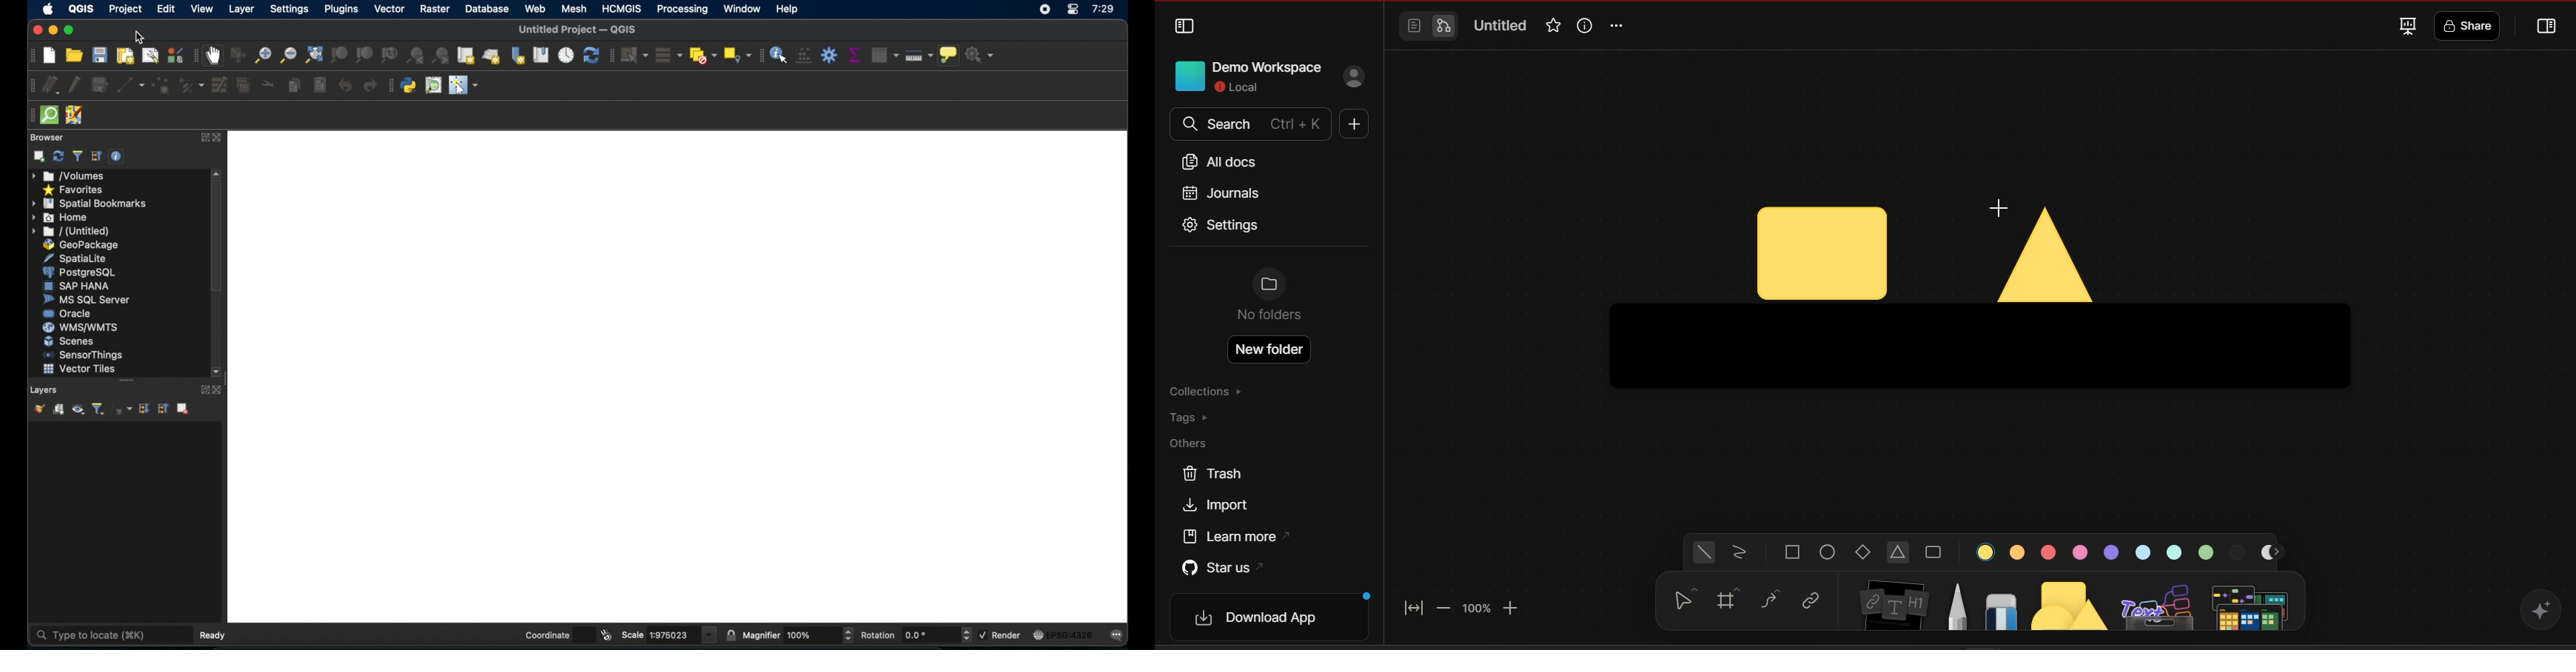 Image resolution: width=2576 pixels, height=672 pixels. Describe the element at coordinates (2470, 27) in the screenshot. I see `share` at that location.